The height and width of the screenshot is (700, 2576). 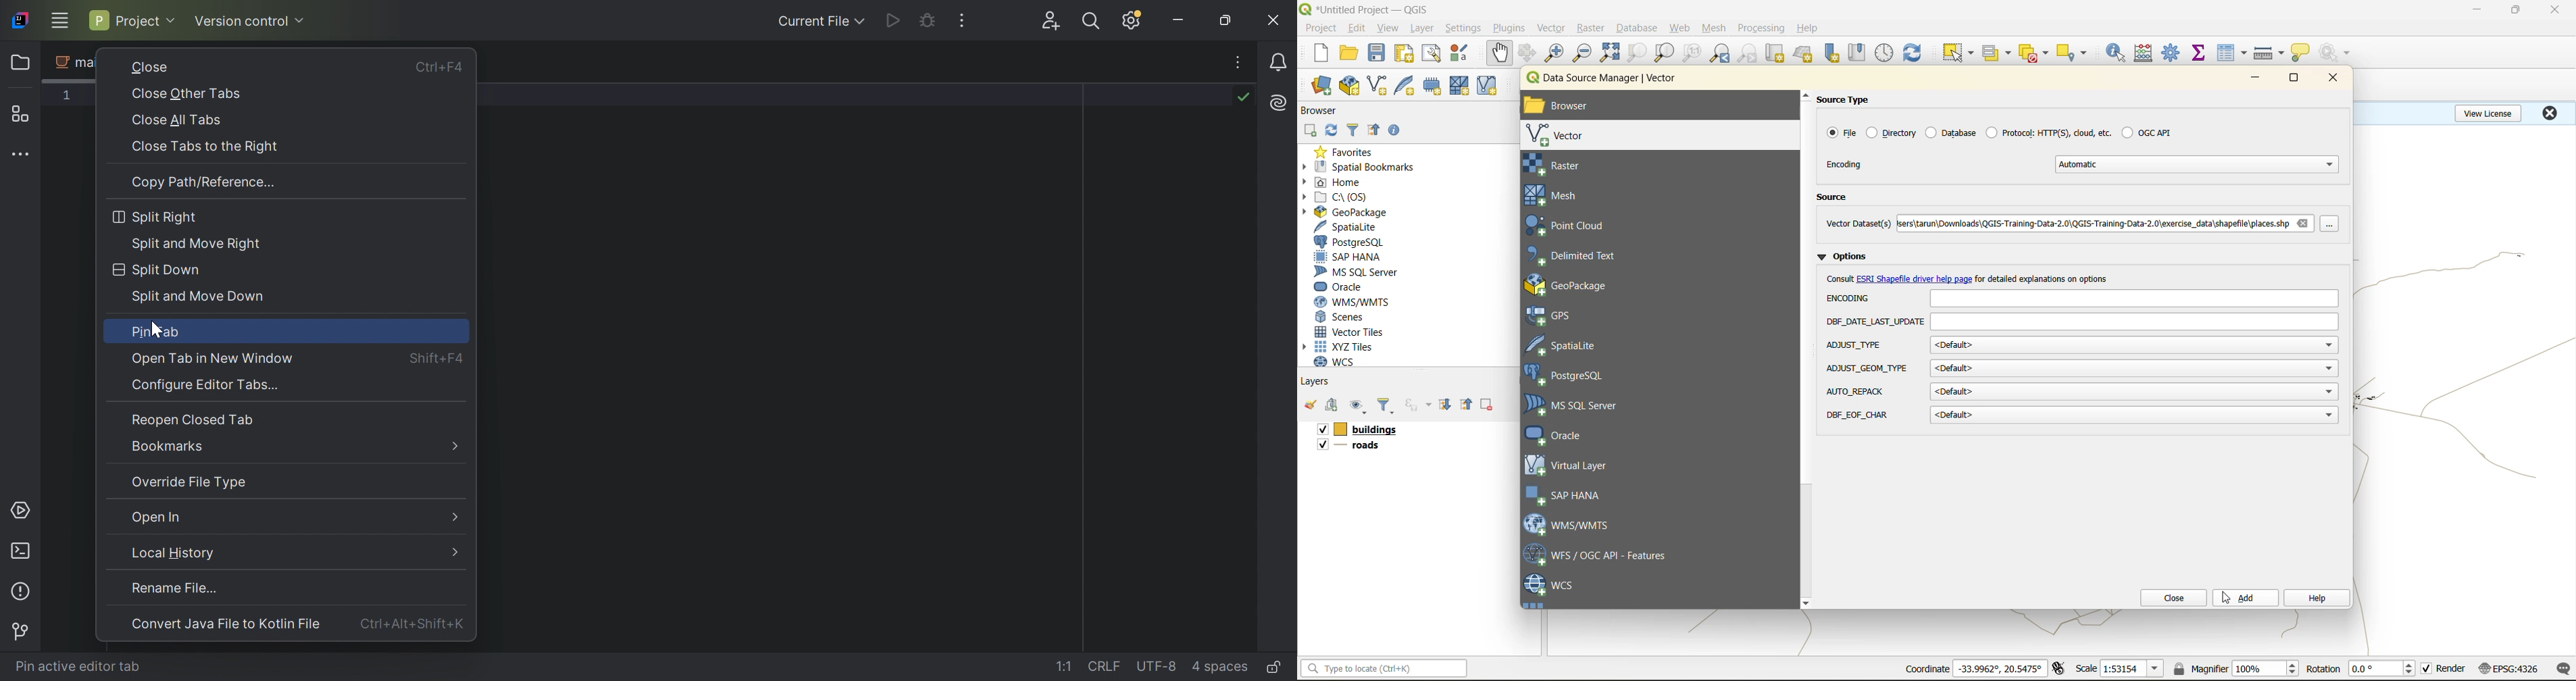 I want to click on filter by expression, so click(x=1420, y=403).